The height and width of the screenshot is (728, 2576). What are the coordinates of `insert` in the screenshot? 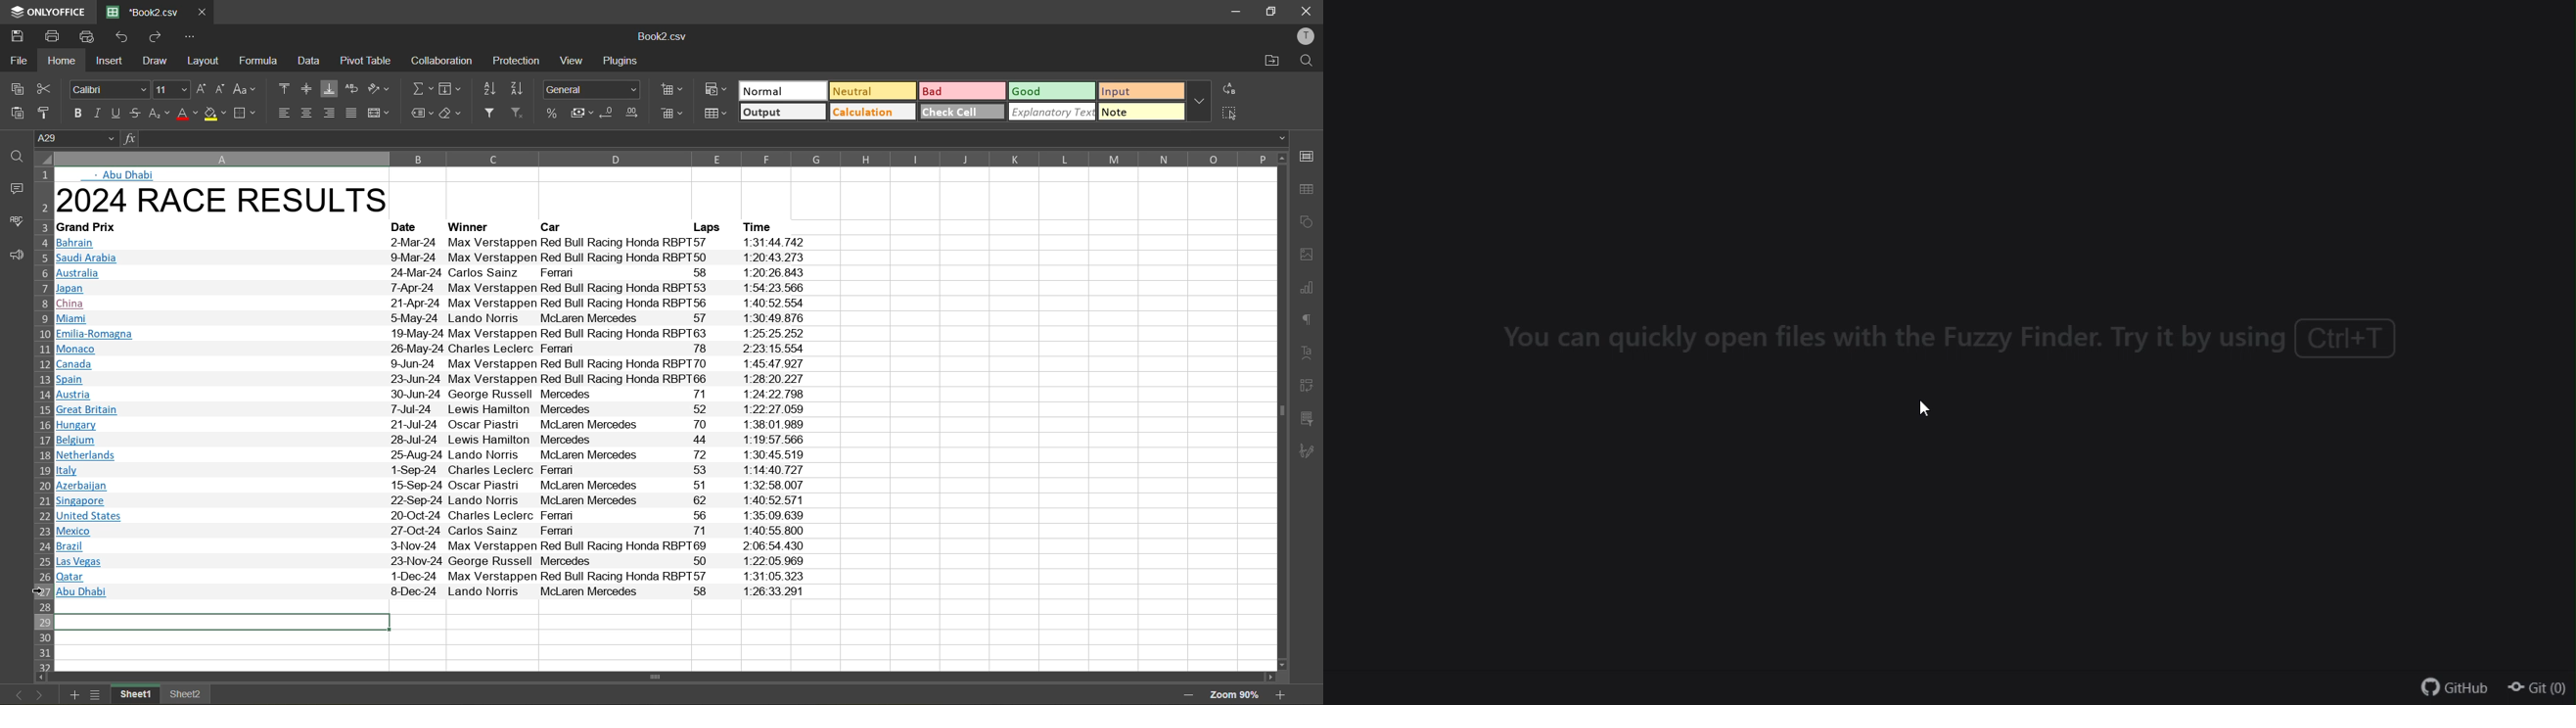 It's located at (111, 63).